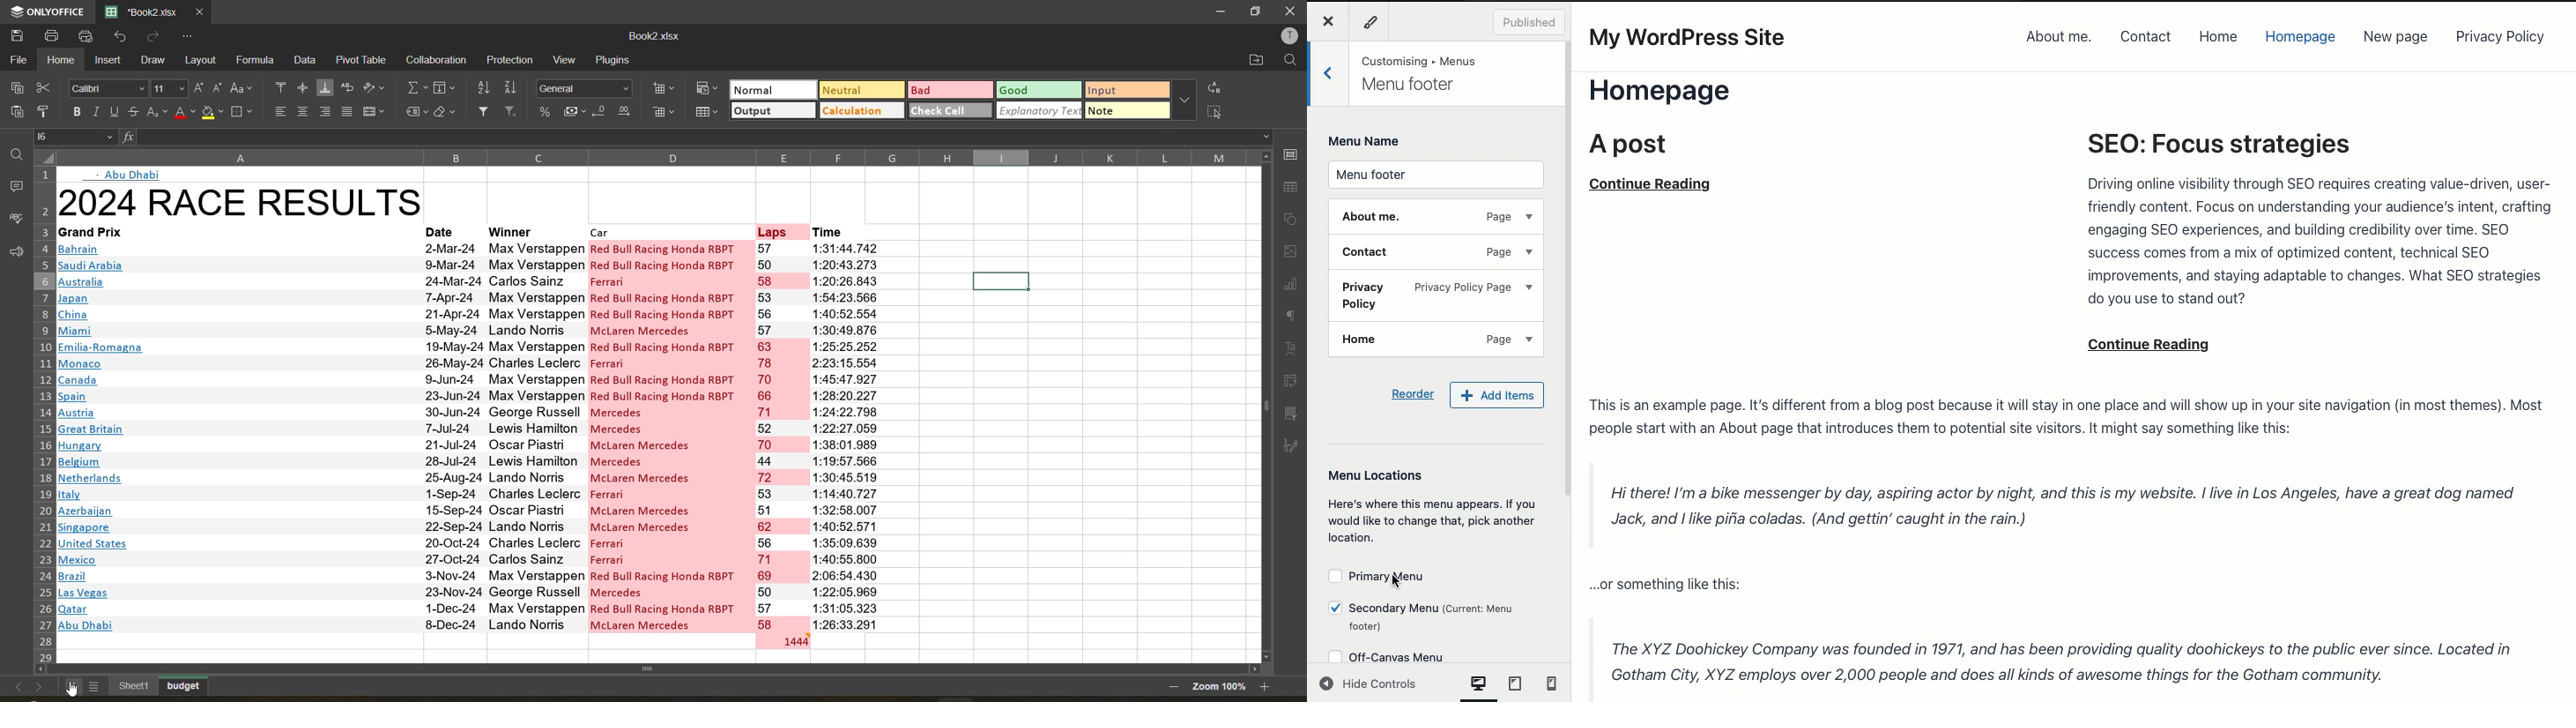 The width and height of the screenshot is (2576, 728). Describe the element at coordinates (61, 60) in the screenshot. I see `home` at that location.